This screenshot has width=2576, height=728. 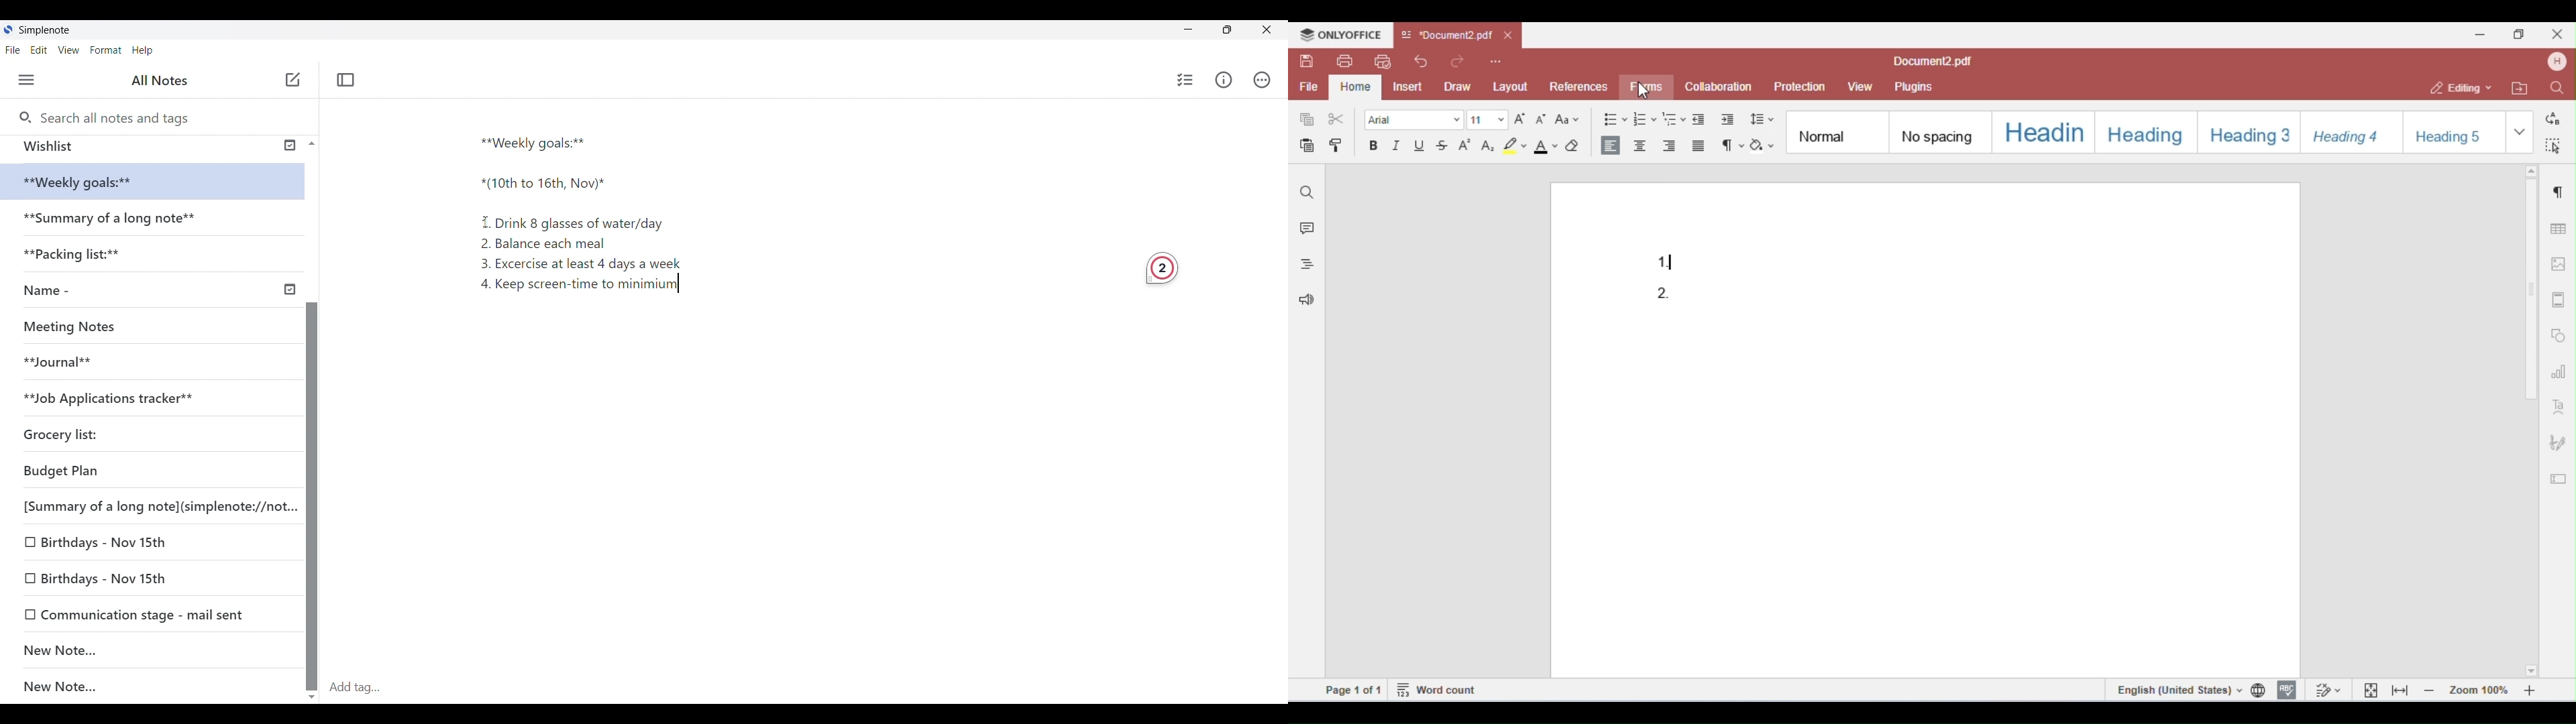 What do you see at coordinates (144, 51) in the screenshot?
I see `Help` at bounding box center [144, 51].